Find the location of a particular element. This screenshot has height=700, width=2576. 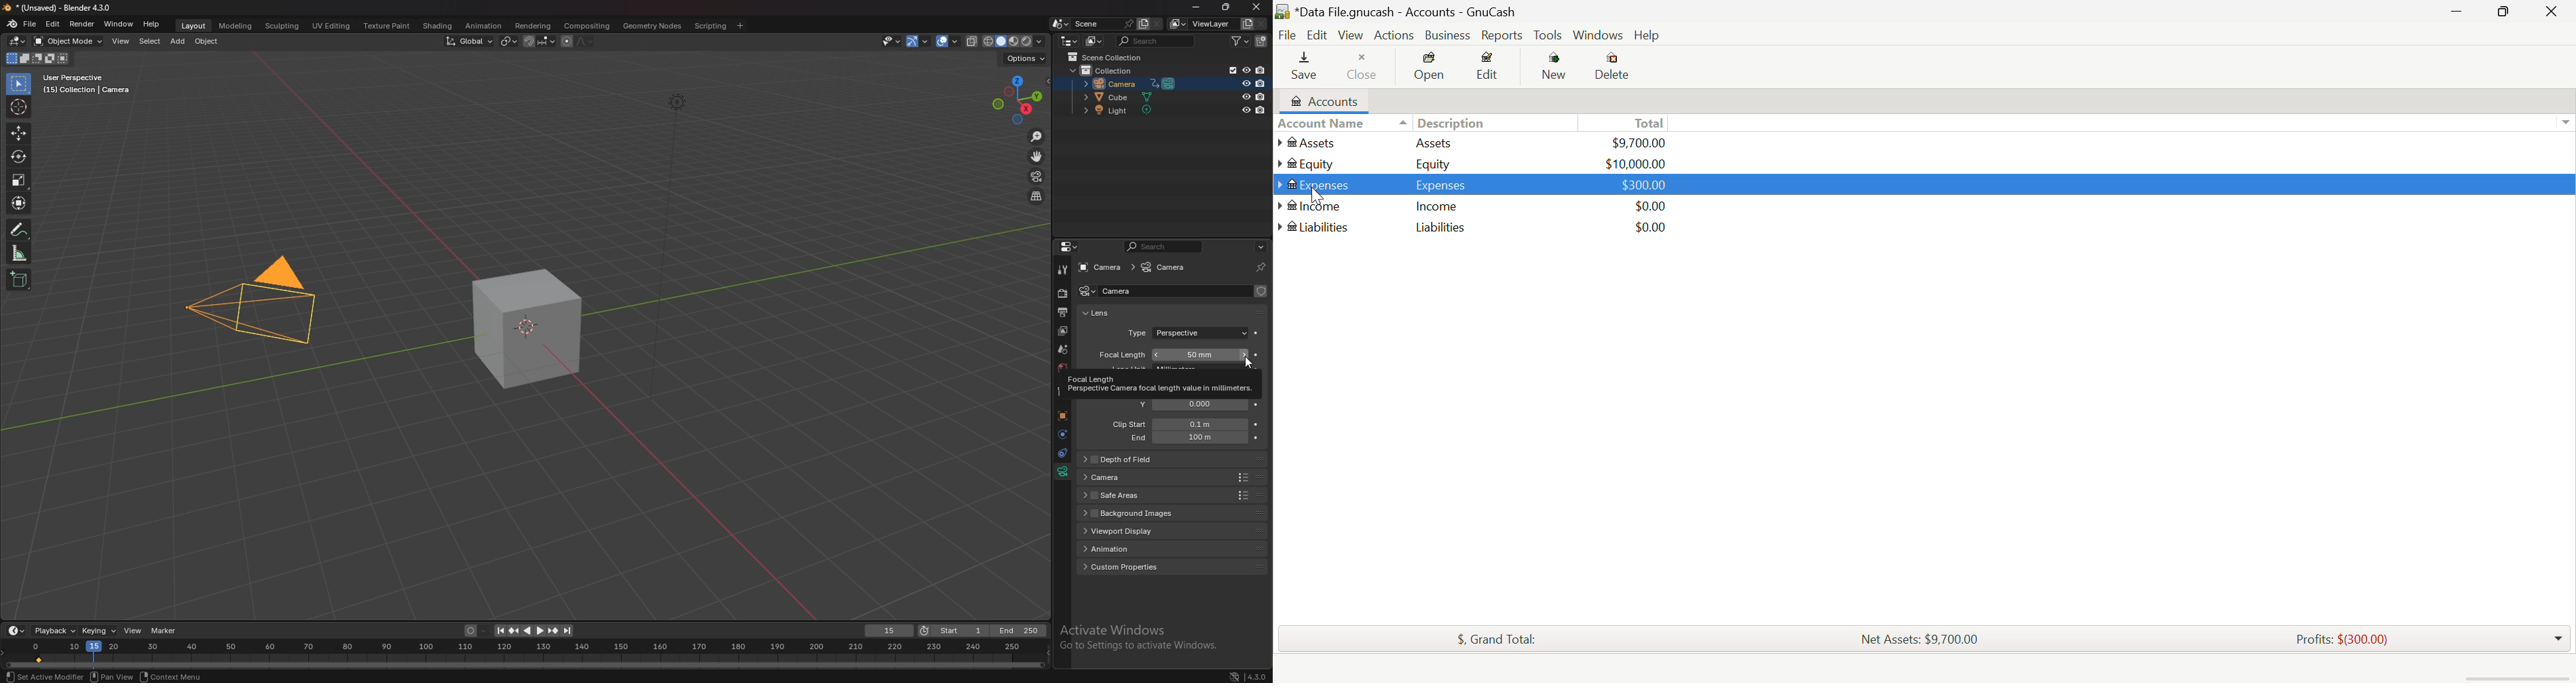

perspective/orthographic is located at coordinates (1037, 196).